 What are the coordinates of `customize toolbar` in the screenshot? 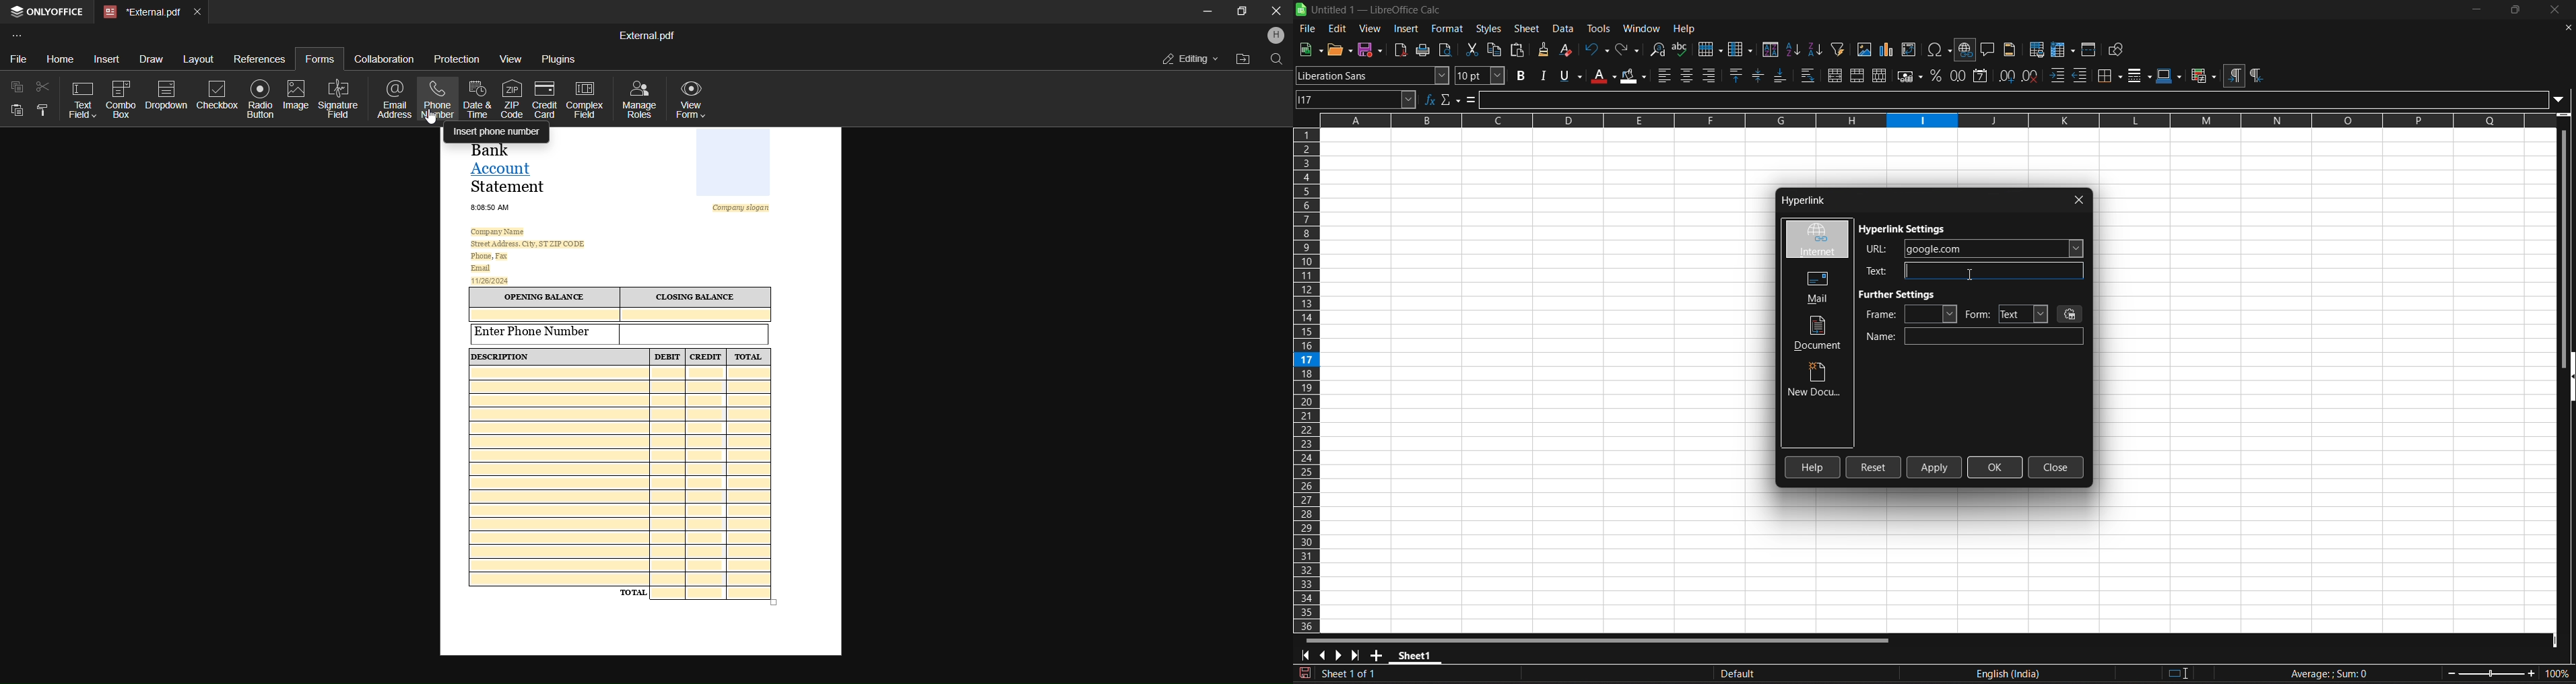 It's located at (20, 34).